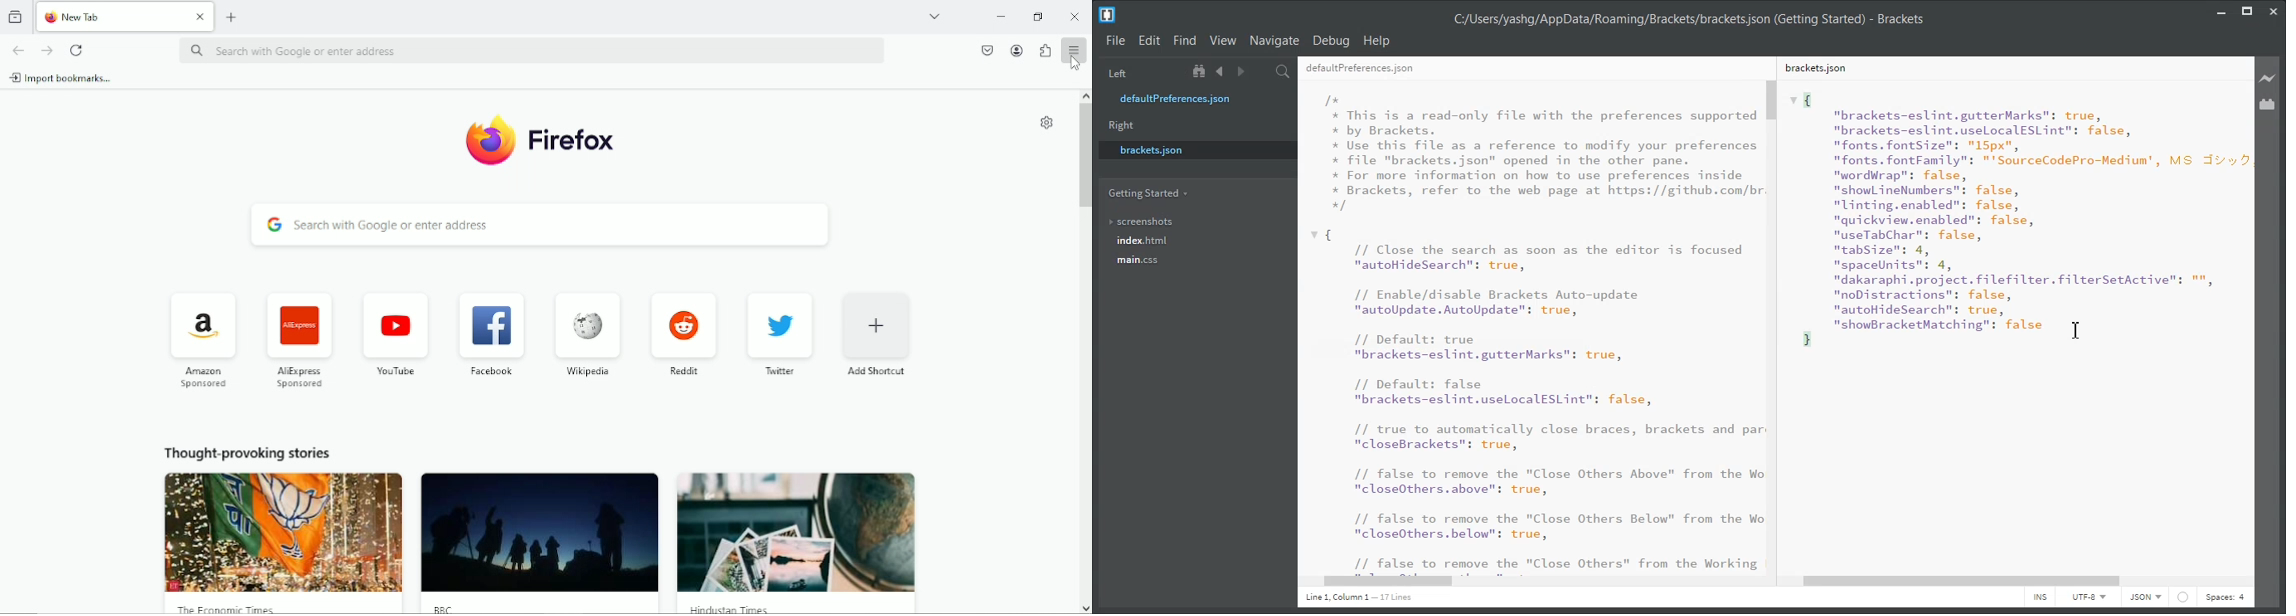 This screenshot has width=2296, height=616. What do you see at coordinates (2018, 582) in the screenshot?
I see `Horizontal Scroll Bar` at bounding box center [2018, 582].